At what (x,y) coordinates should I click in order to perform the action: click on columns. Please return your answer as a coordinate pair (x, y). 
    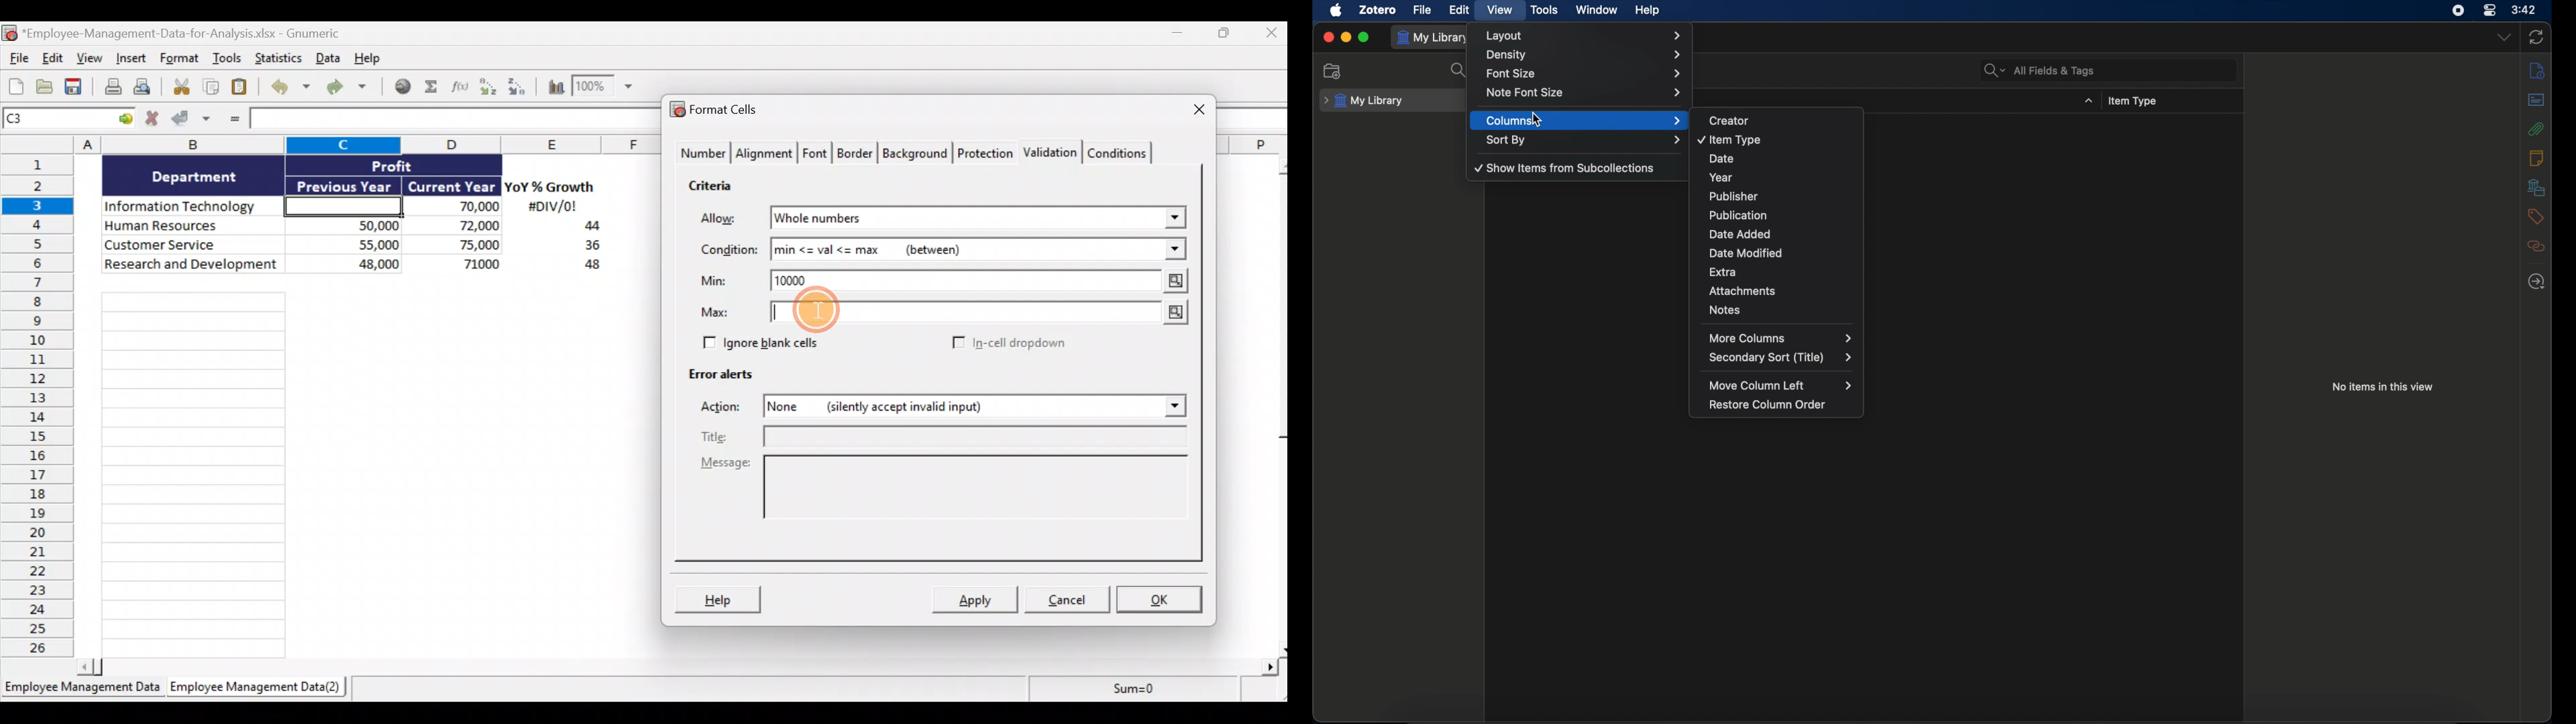
    Looking at the image, I should click on (1582, 121).